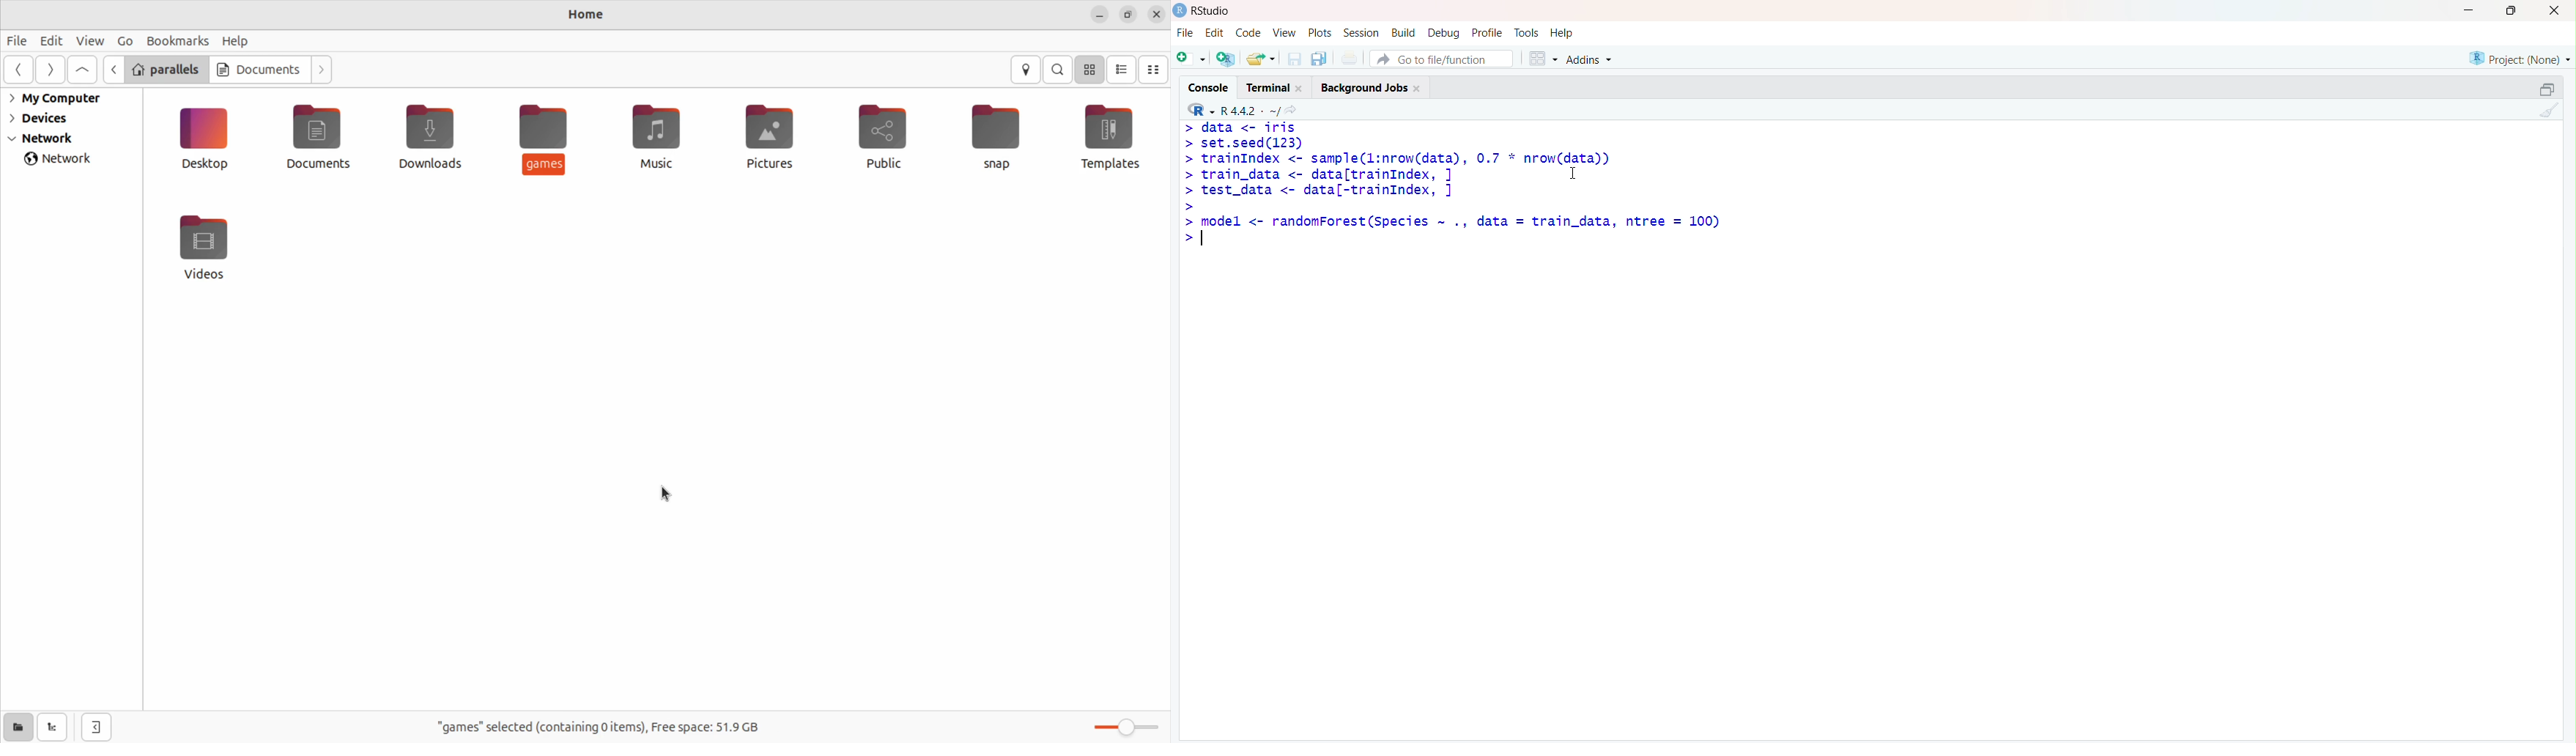 This screenshot has height=756, width=2576. Describe the element at coordinates (1445, 32) in the screenshot. I see `Debug` at that location.